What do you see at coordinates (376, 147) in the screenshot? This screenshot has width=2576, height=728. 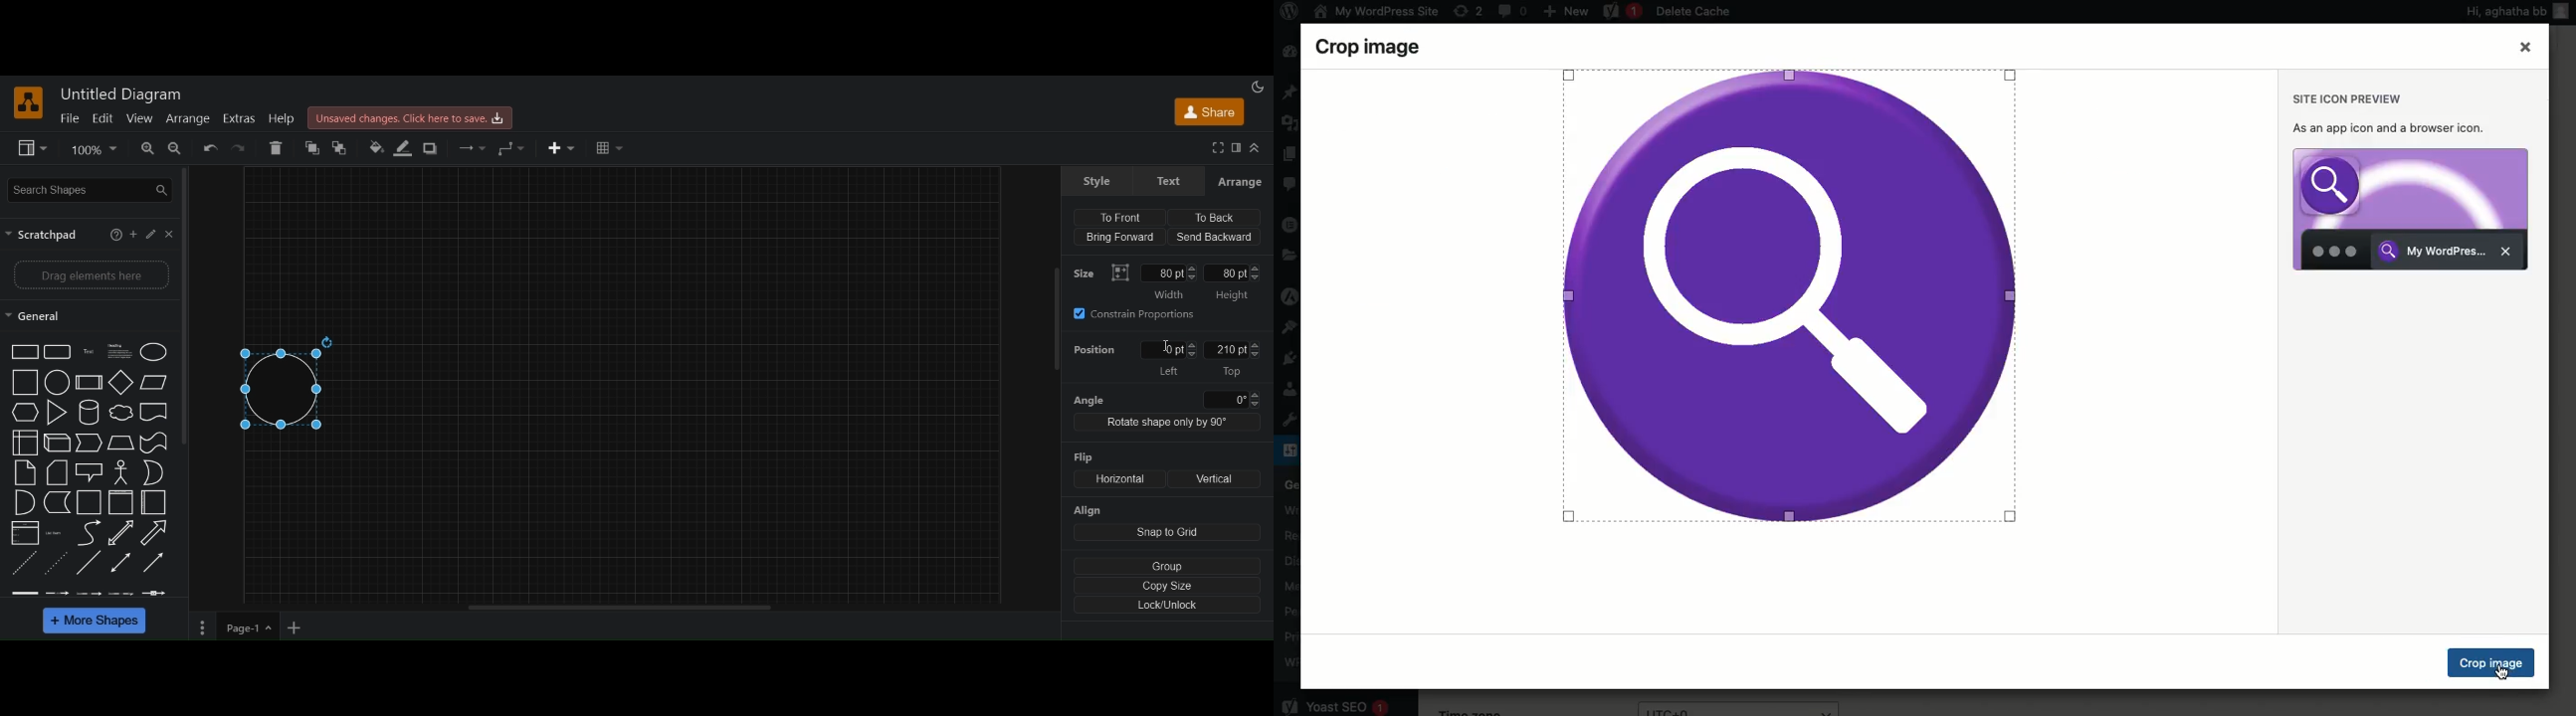 I see `fill color` at bounding box center [376, 147].